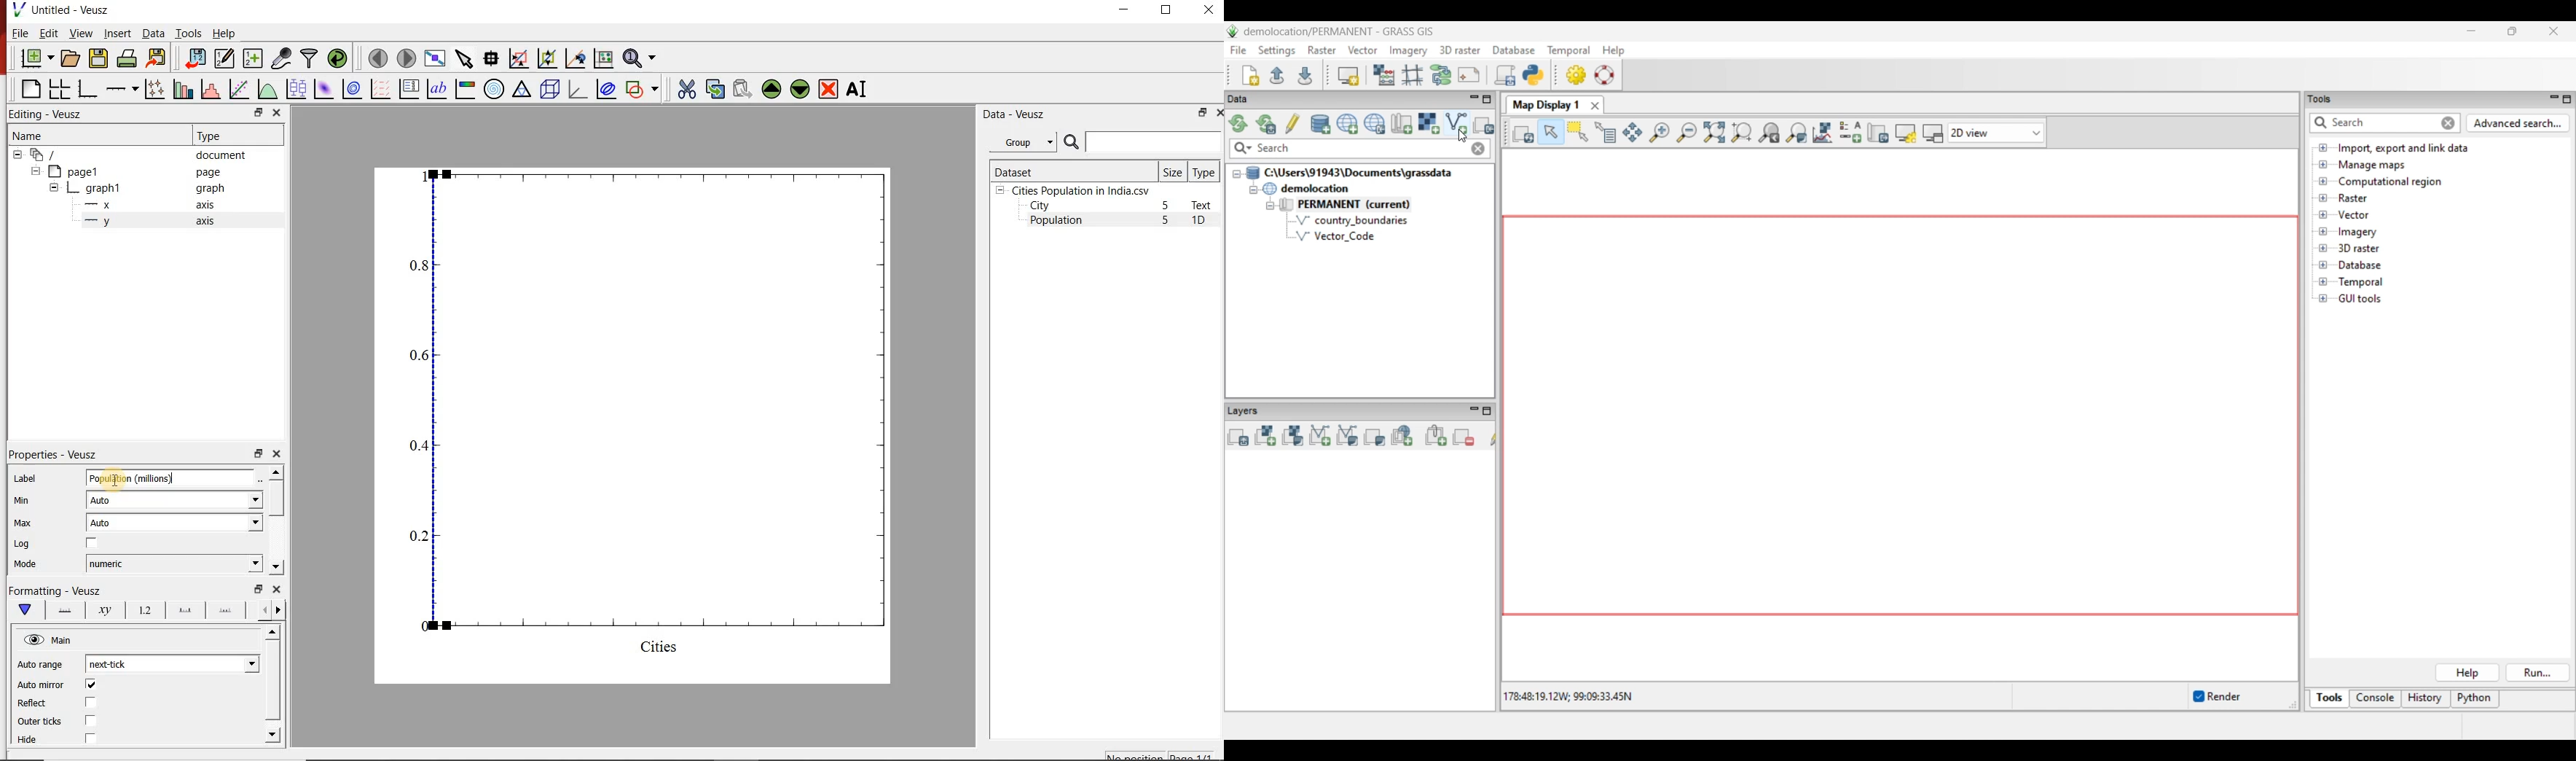  What do you see at coordinates (49, 640) in the screenshot?
I see `Main` at bounding box center [49, 640].